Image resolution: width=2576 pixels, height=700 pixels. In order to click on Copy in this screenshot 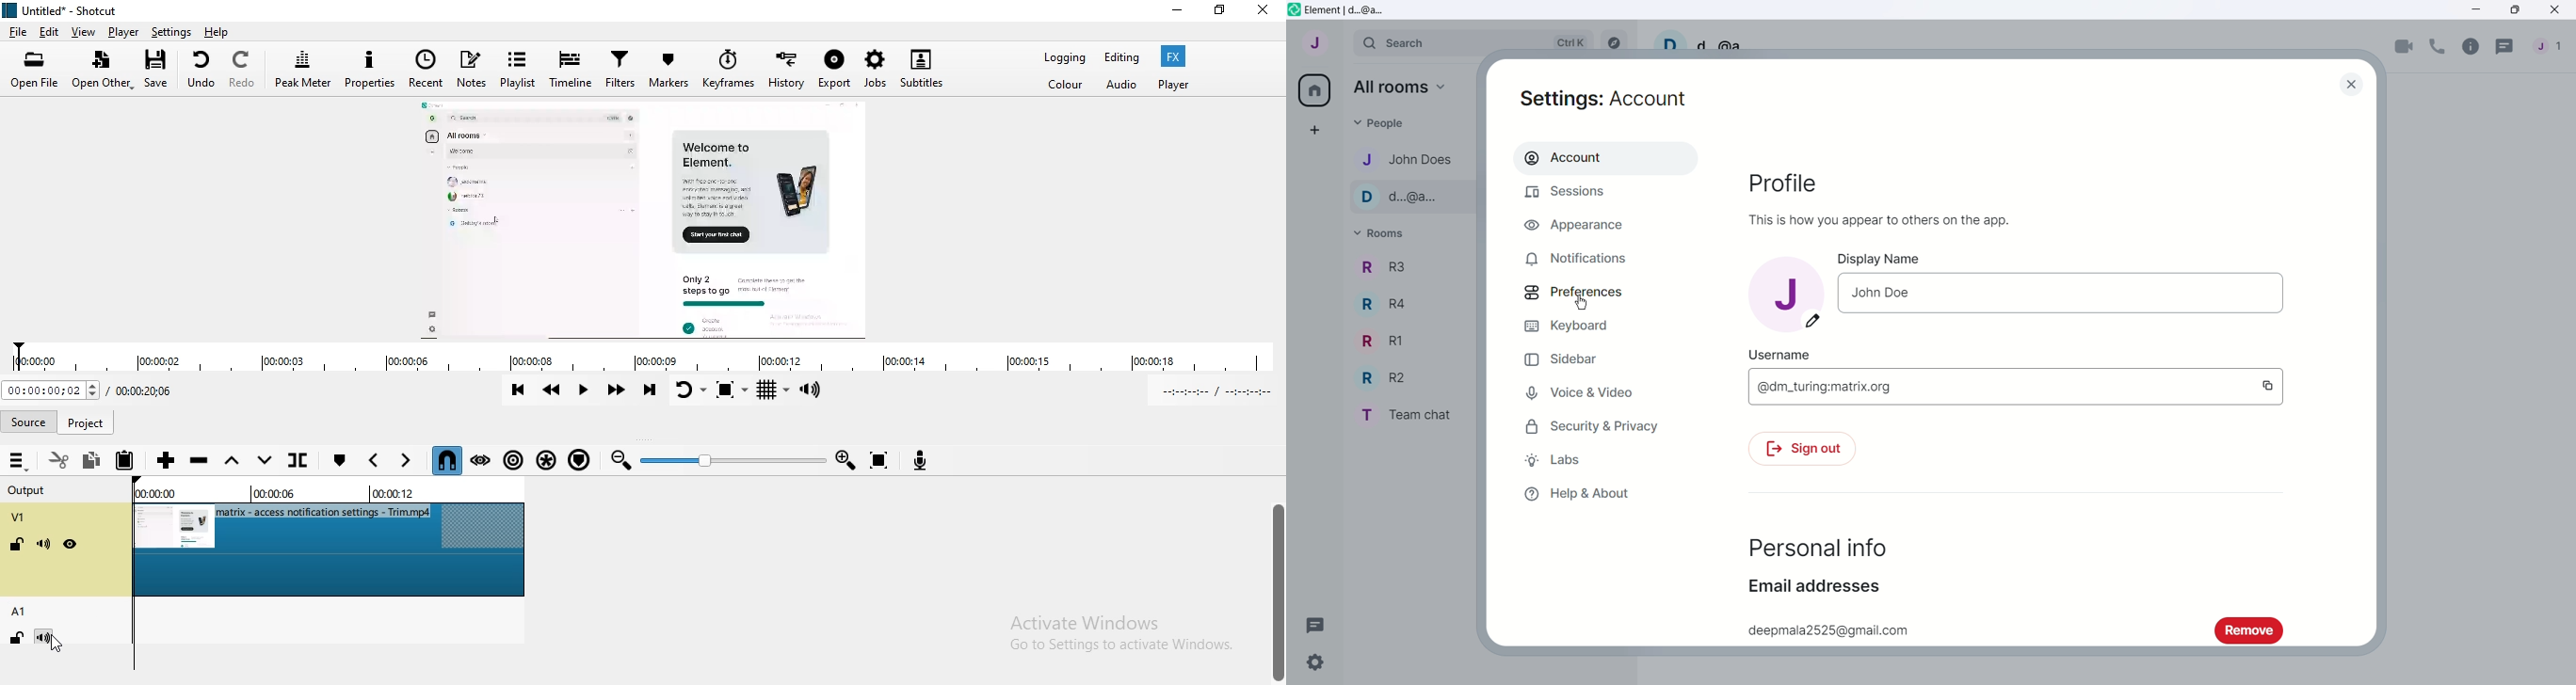, I will do `click(2267, 385)`.